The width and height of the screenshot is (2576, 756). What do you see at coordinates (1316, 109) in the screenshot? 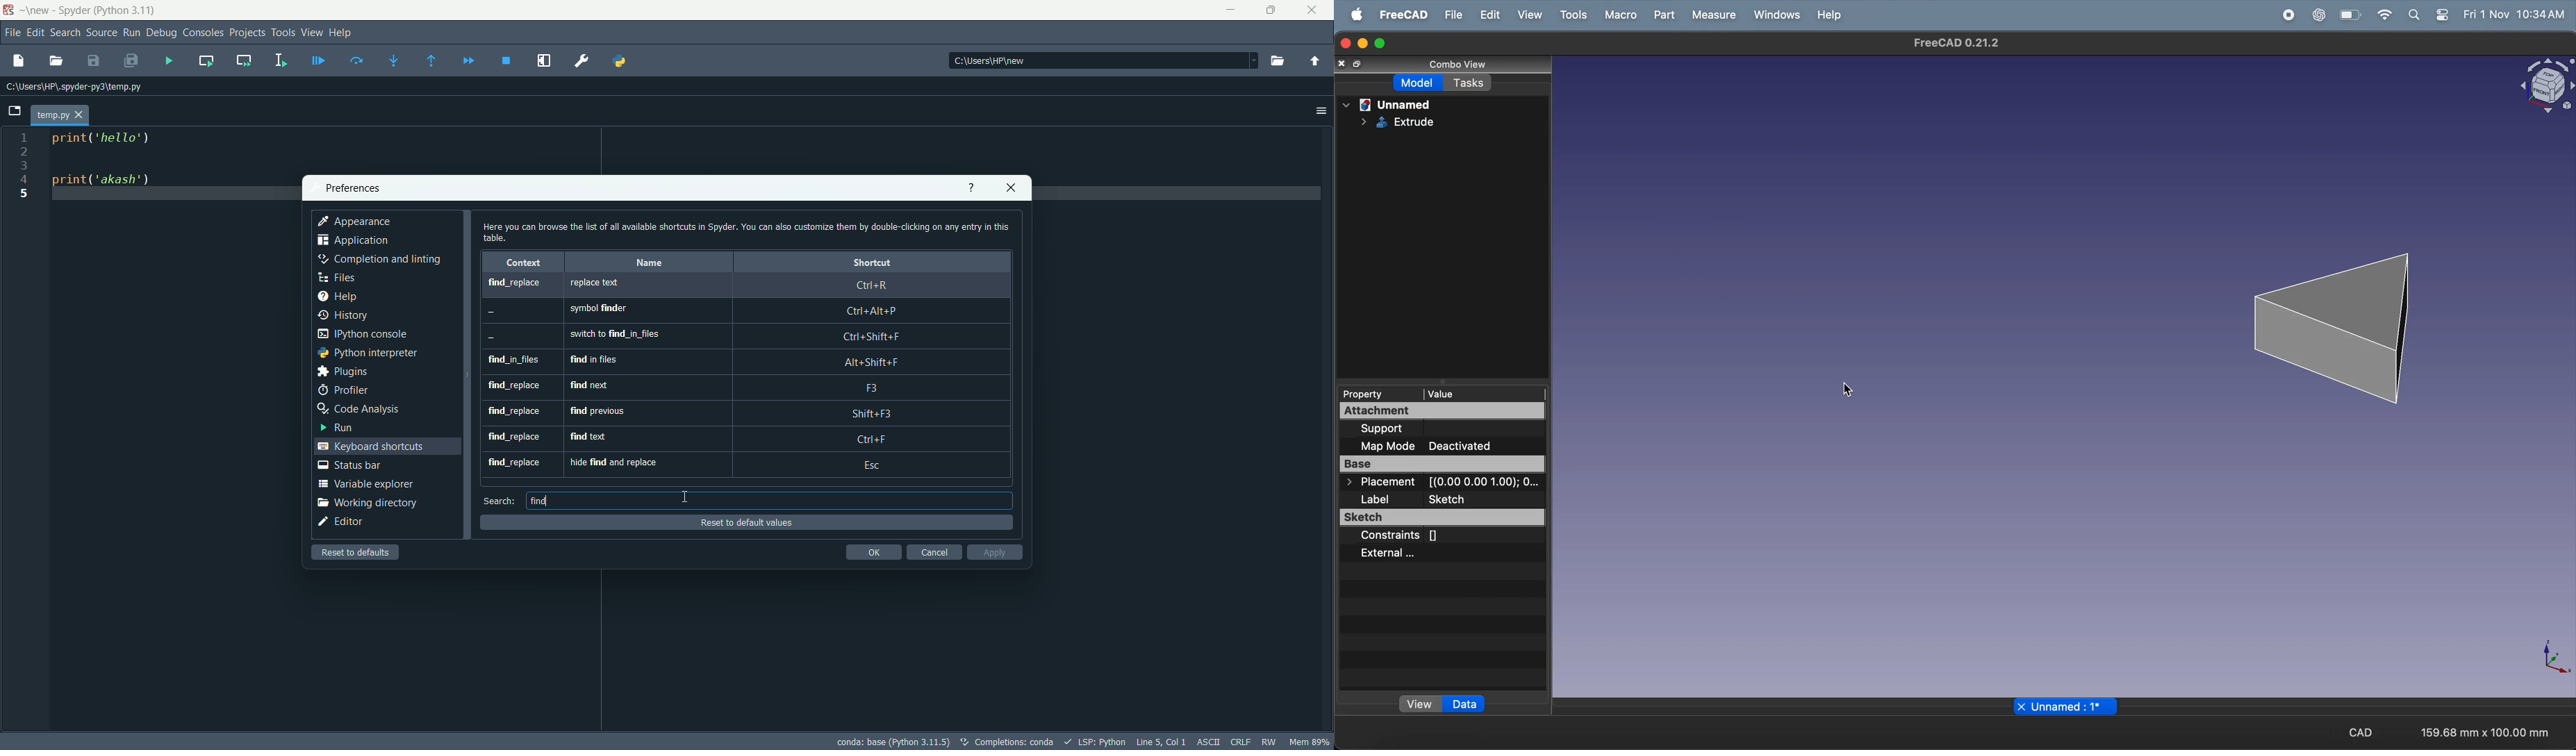
I see `options` at bounding box center [1316, 109].